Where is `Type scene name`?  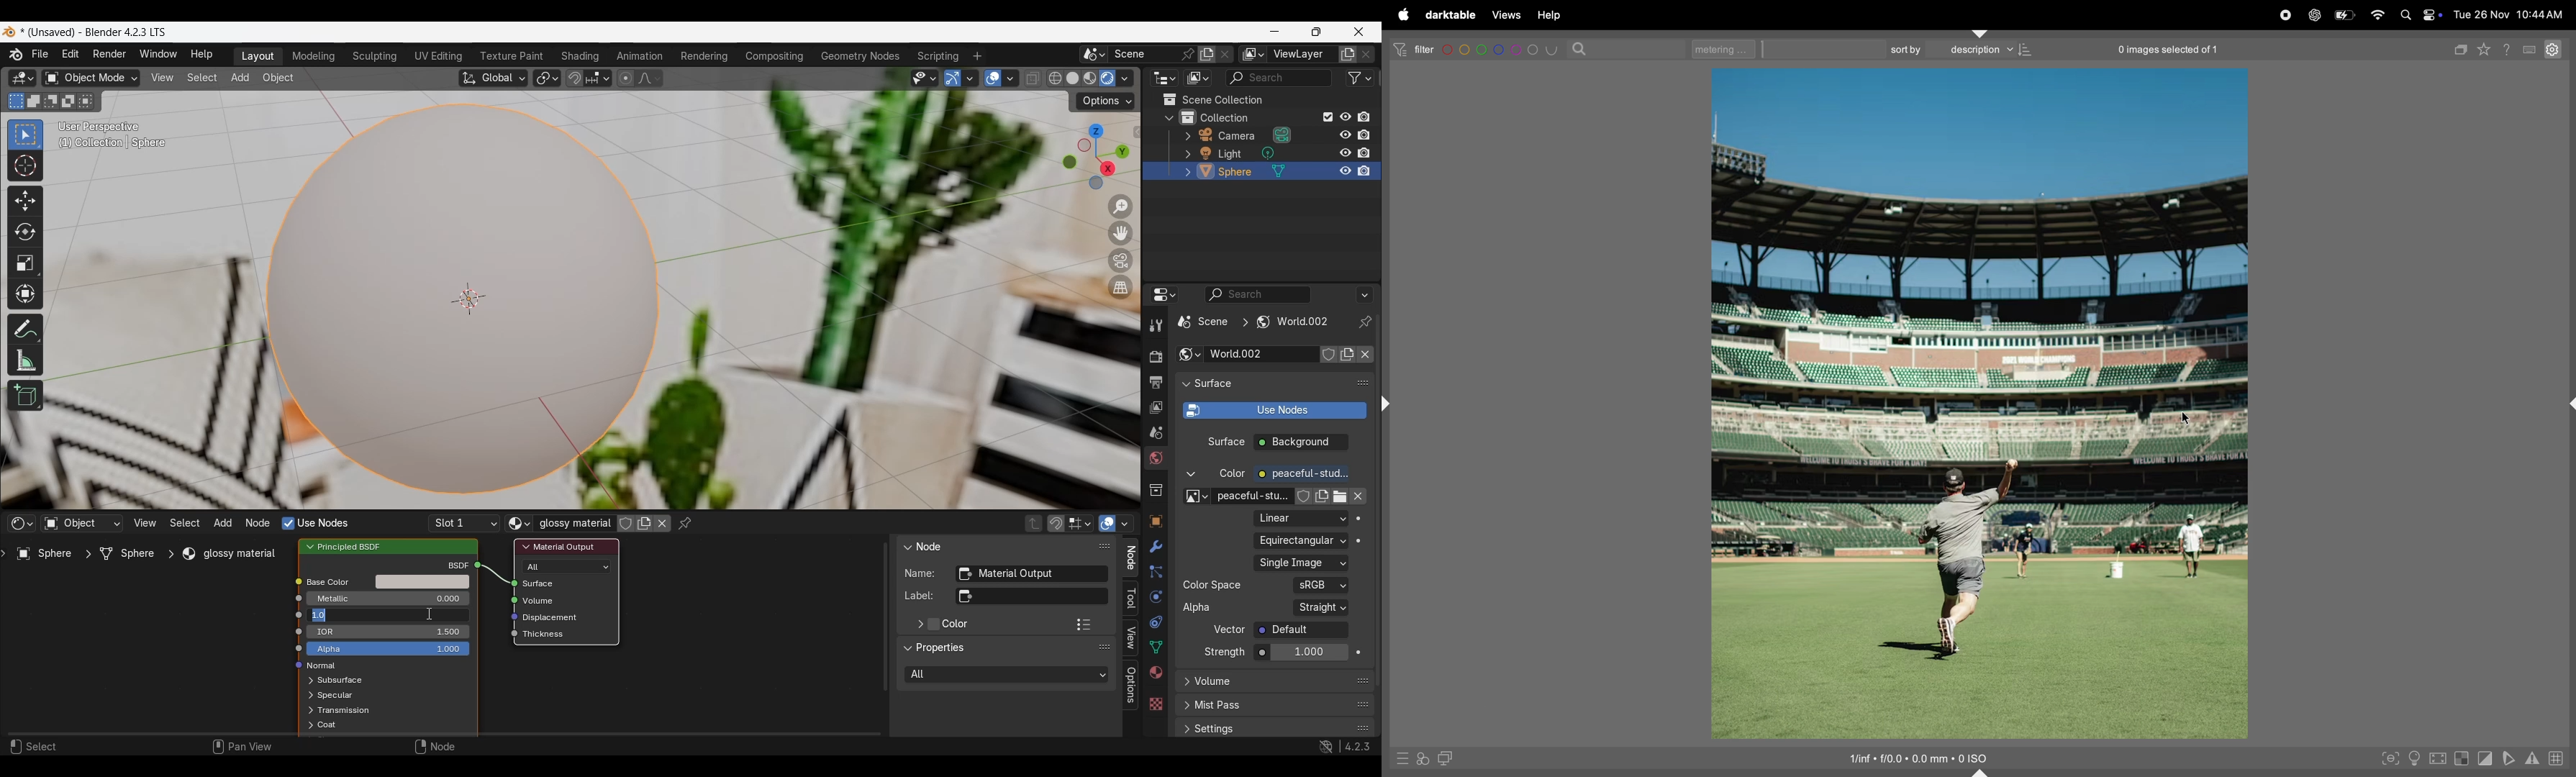 Type scene name is located at coordinates (1141, 54).